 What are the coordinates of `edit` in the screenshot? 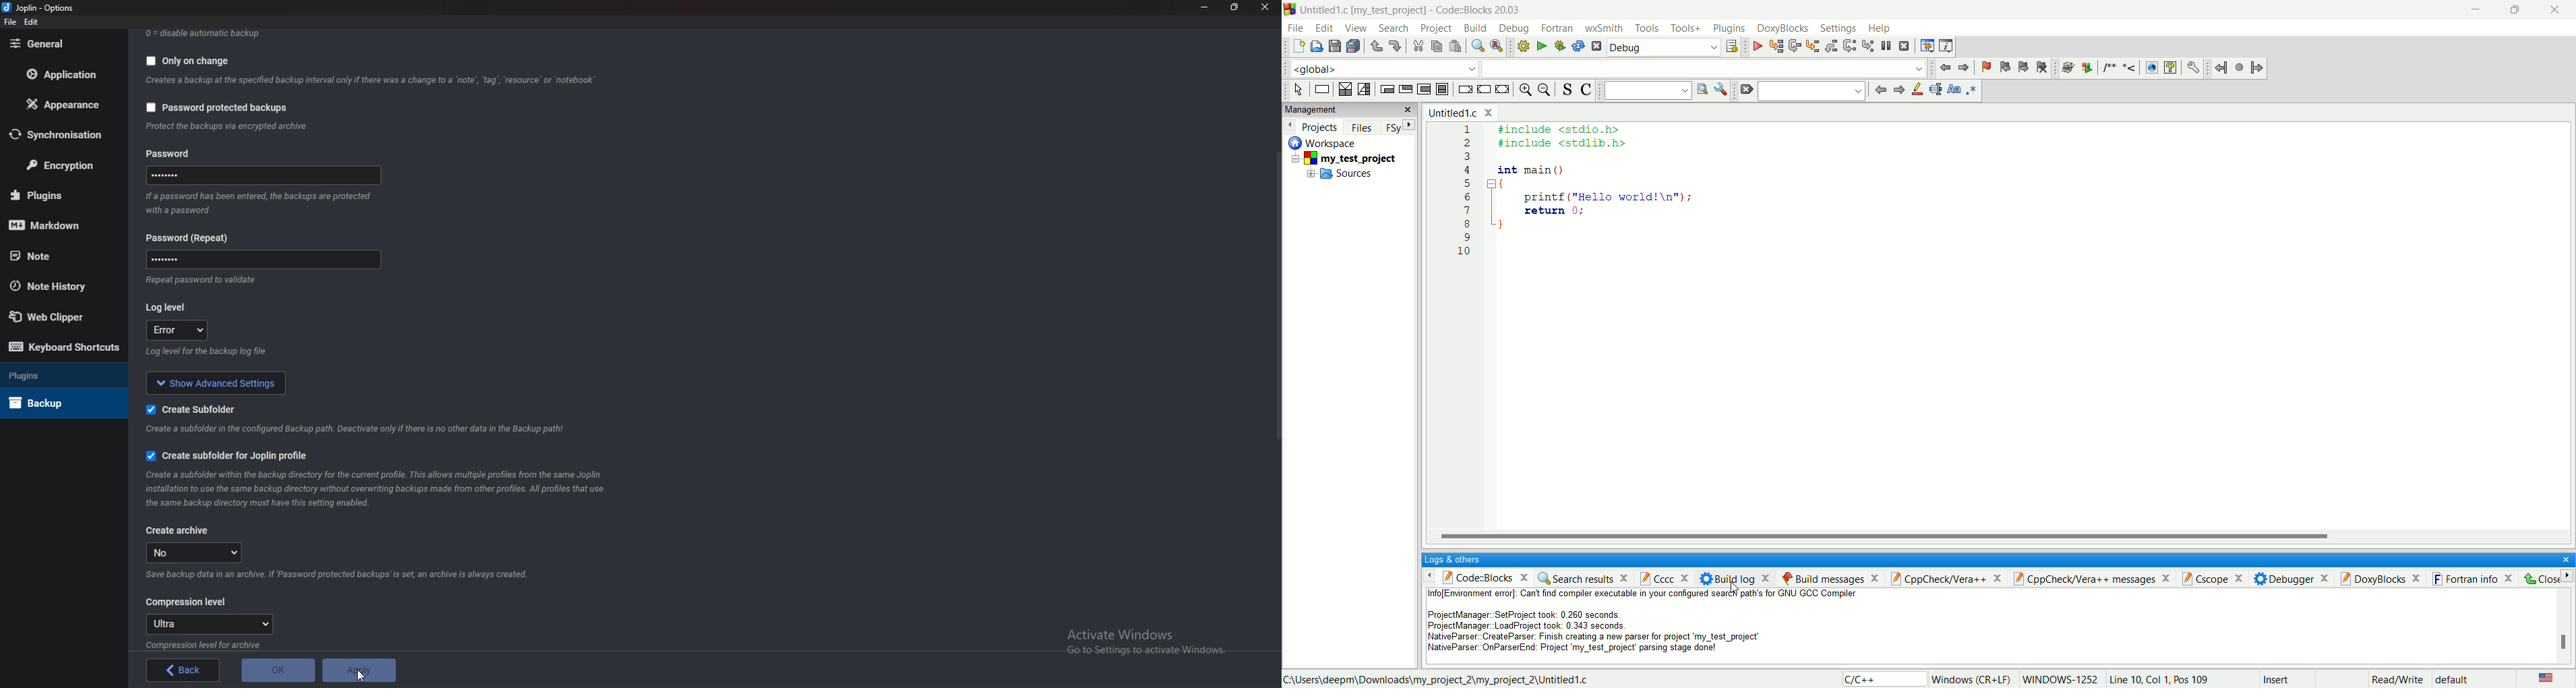 It's located at (33, 22).